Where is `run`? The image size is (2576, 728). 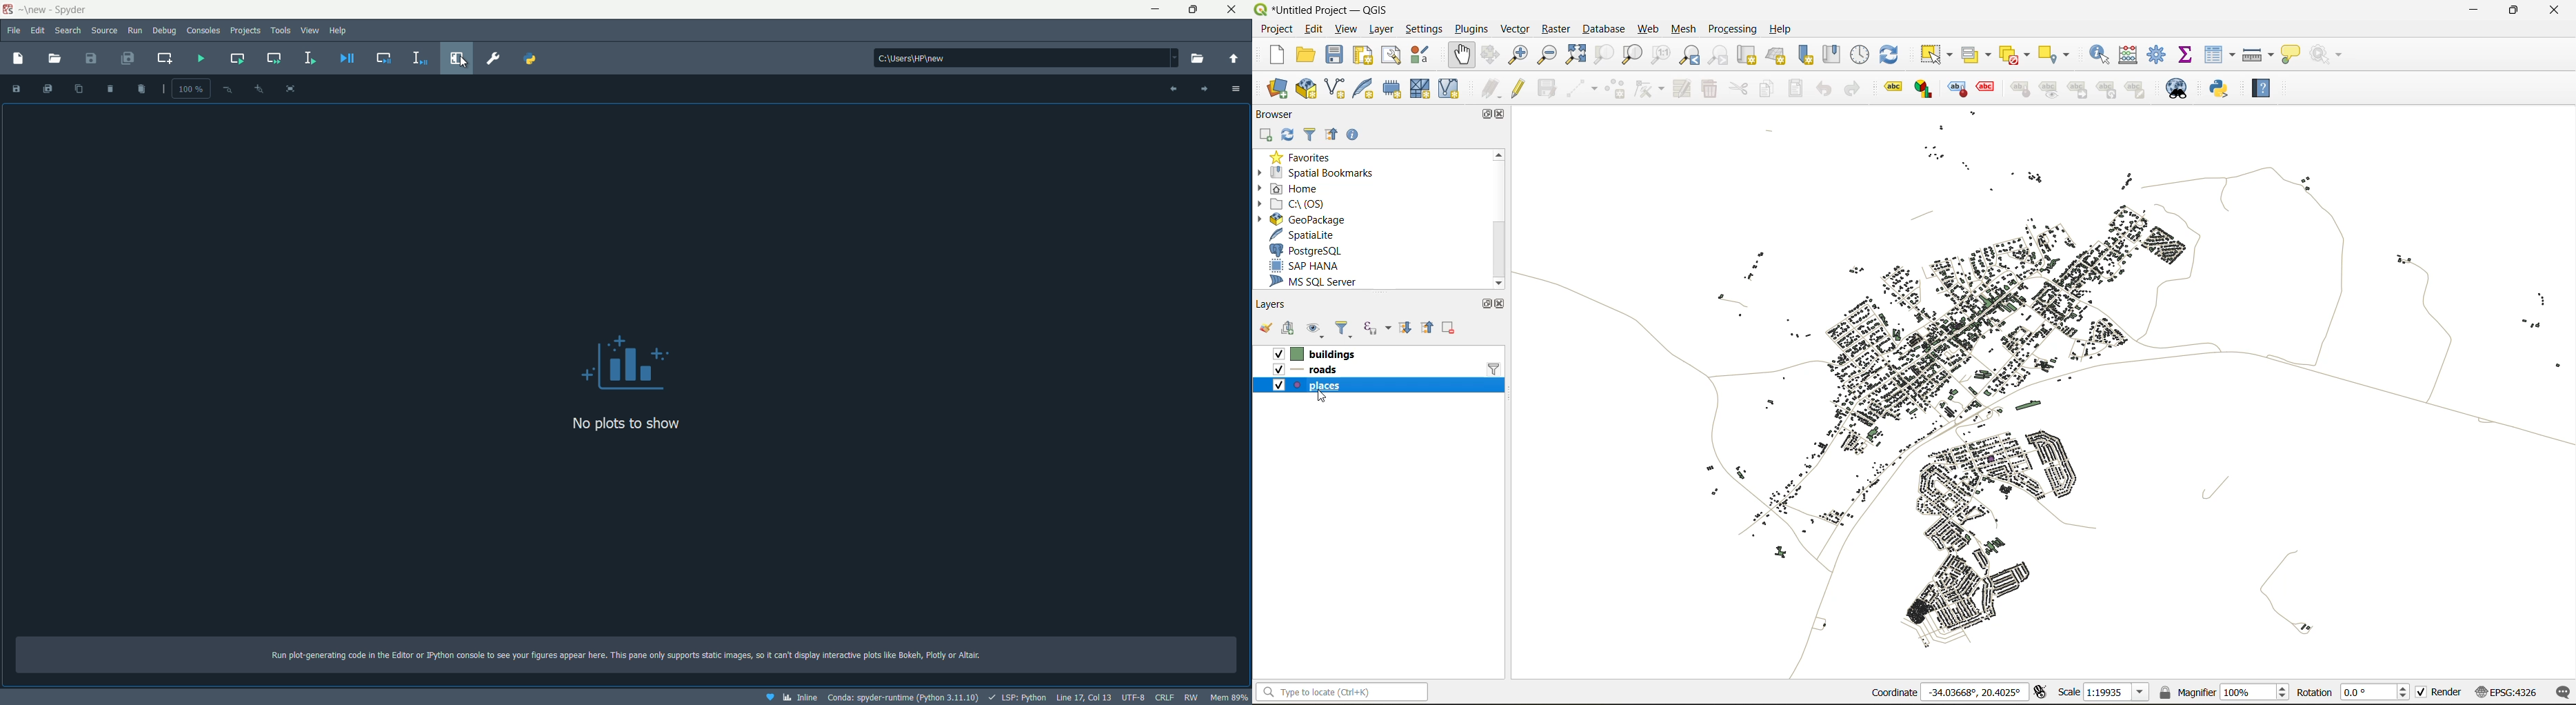
run is located at coordinates (135, 29).